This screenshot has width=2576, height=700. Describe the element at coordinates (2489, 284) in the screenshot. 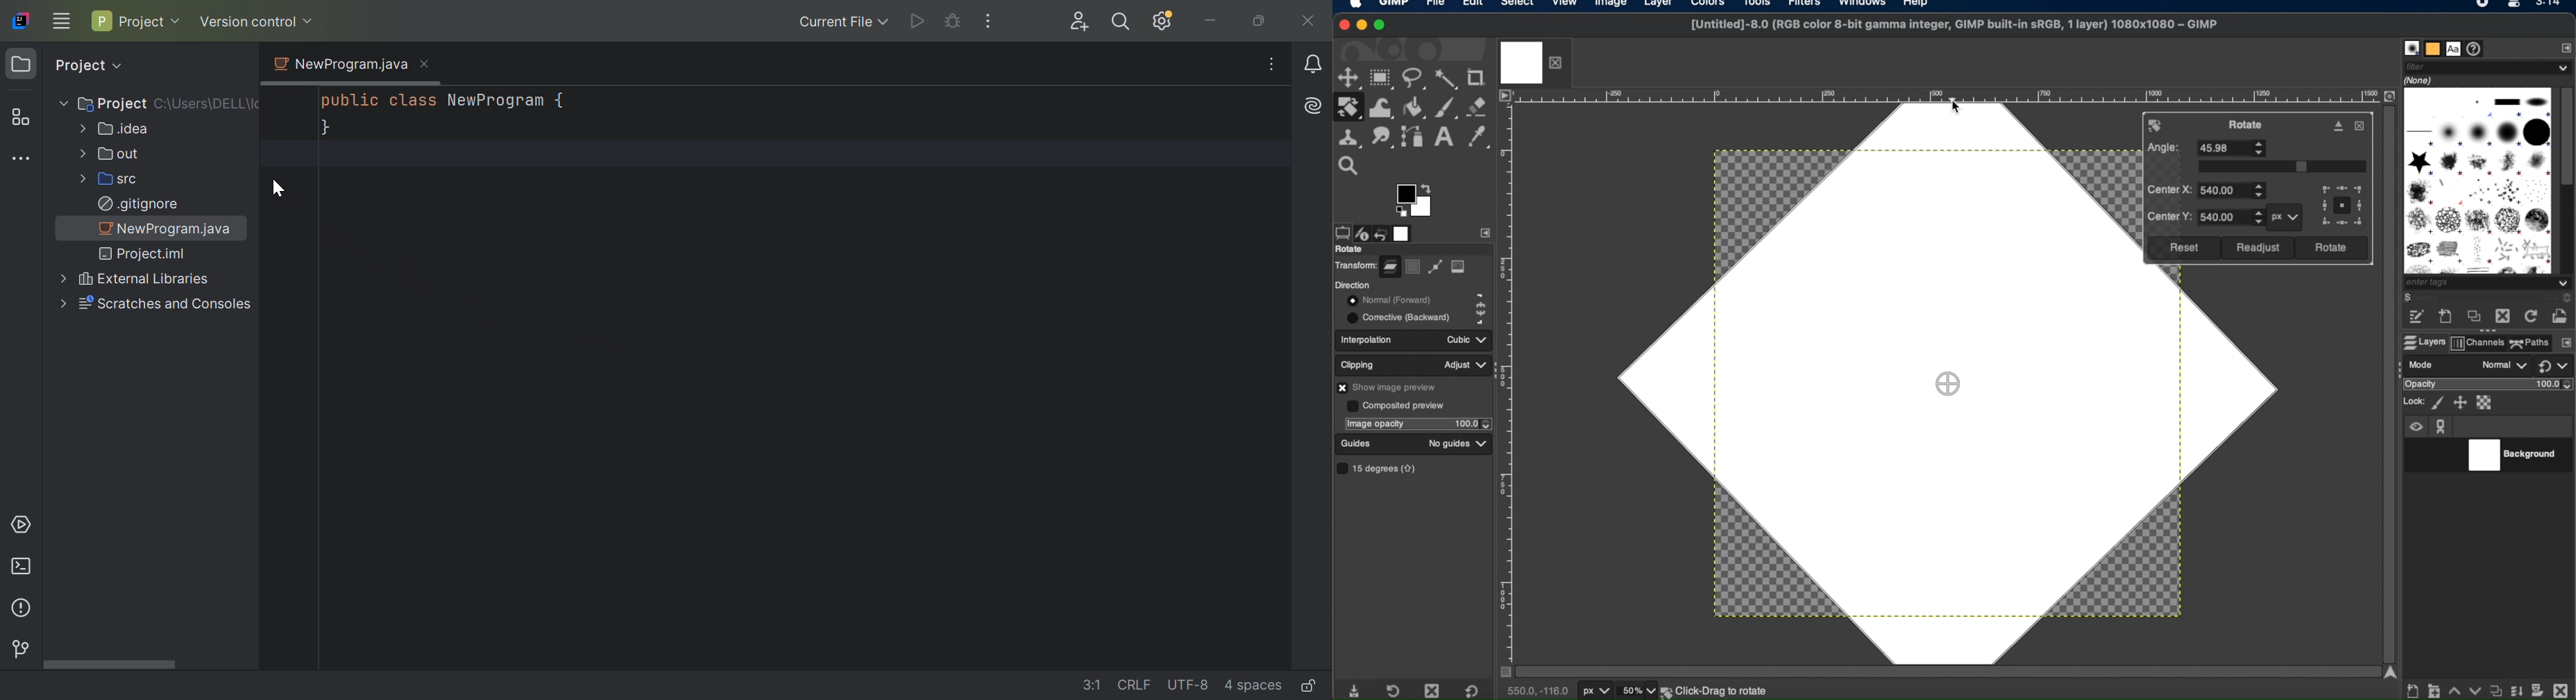

I see `tags dropdown` at that location.